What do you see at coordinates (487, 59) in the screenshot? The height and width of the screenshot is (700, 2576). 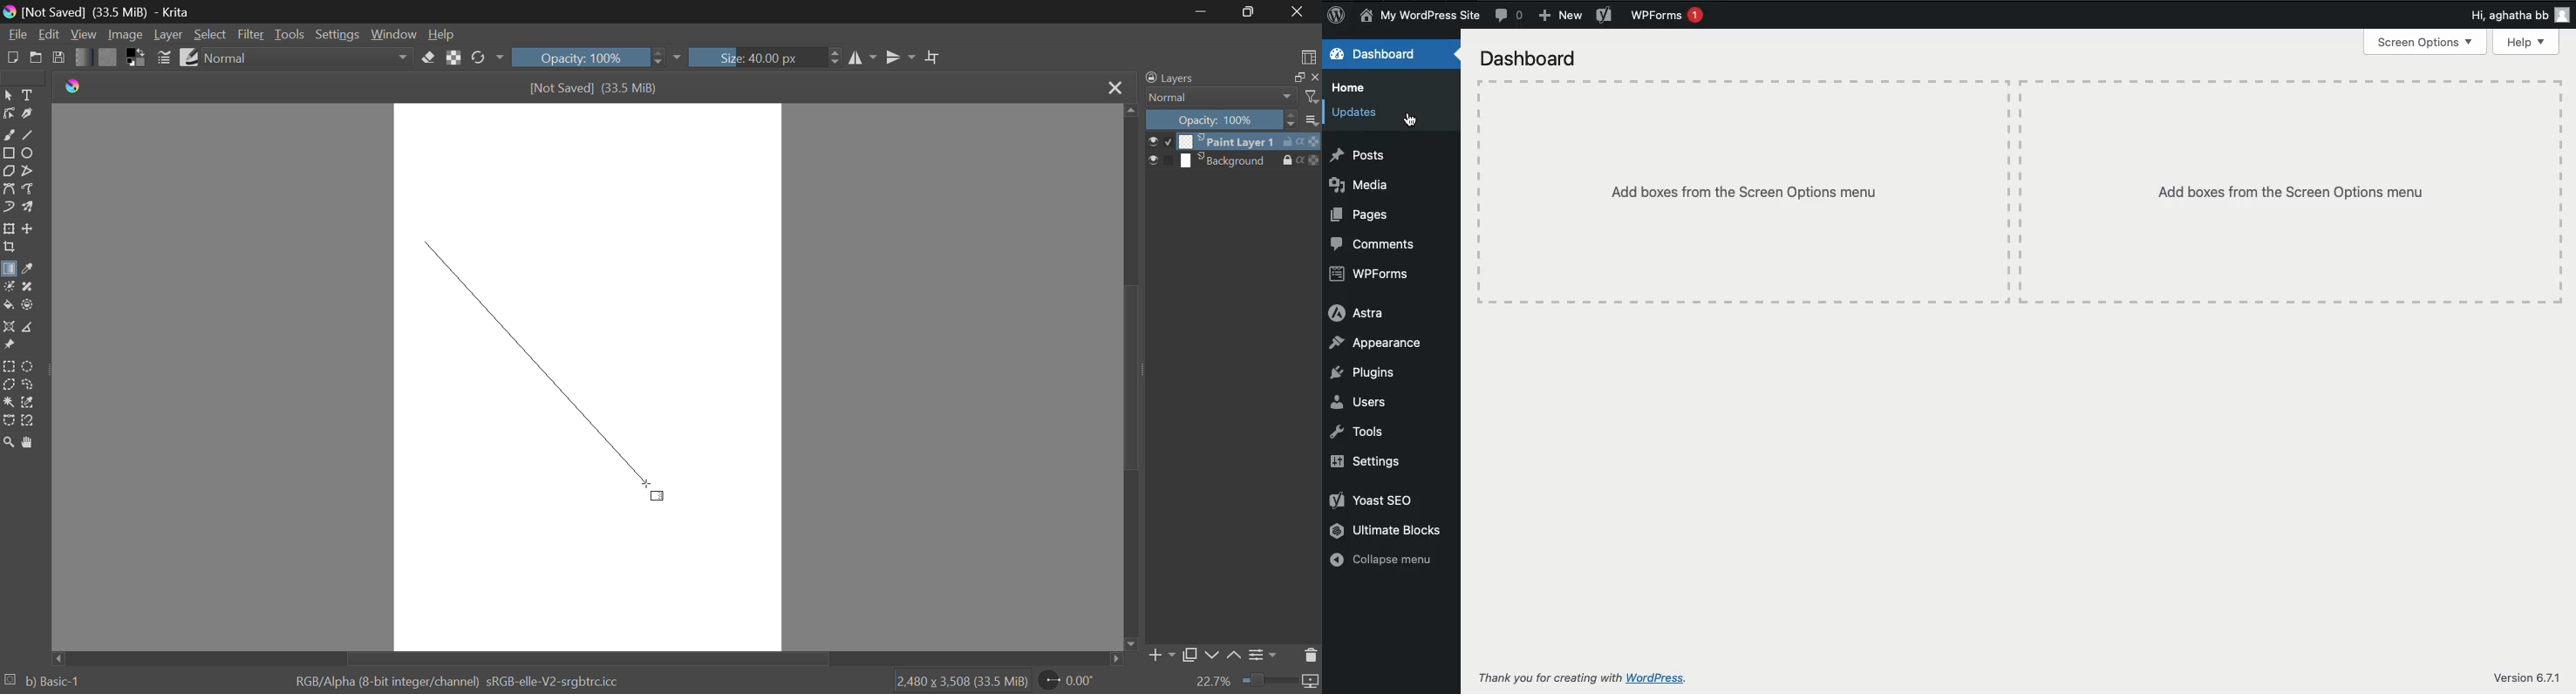 I see `Rotate` at bounding box center [487, 59].